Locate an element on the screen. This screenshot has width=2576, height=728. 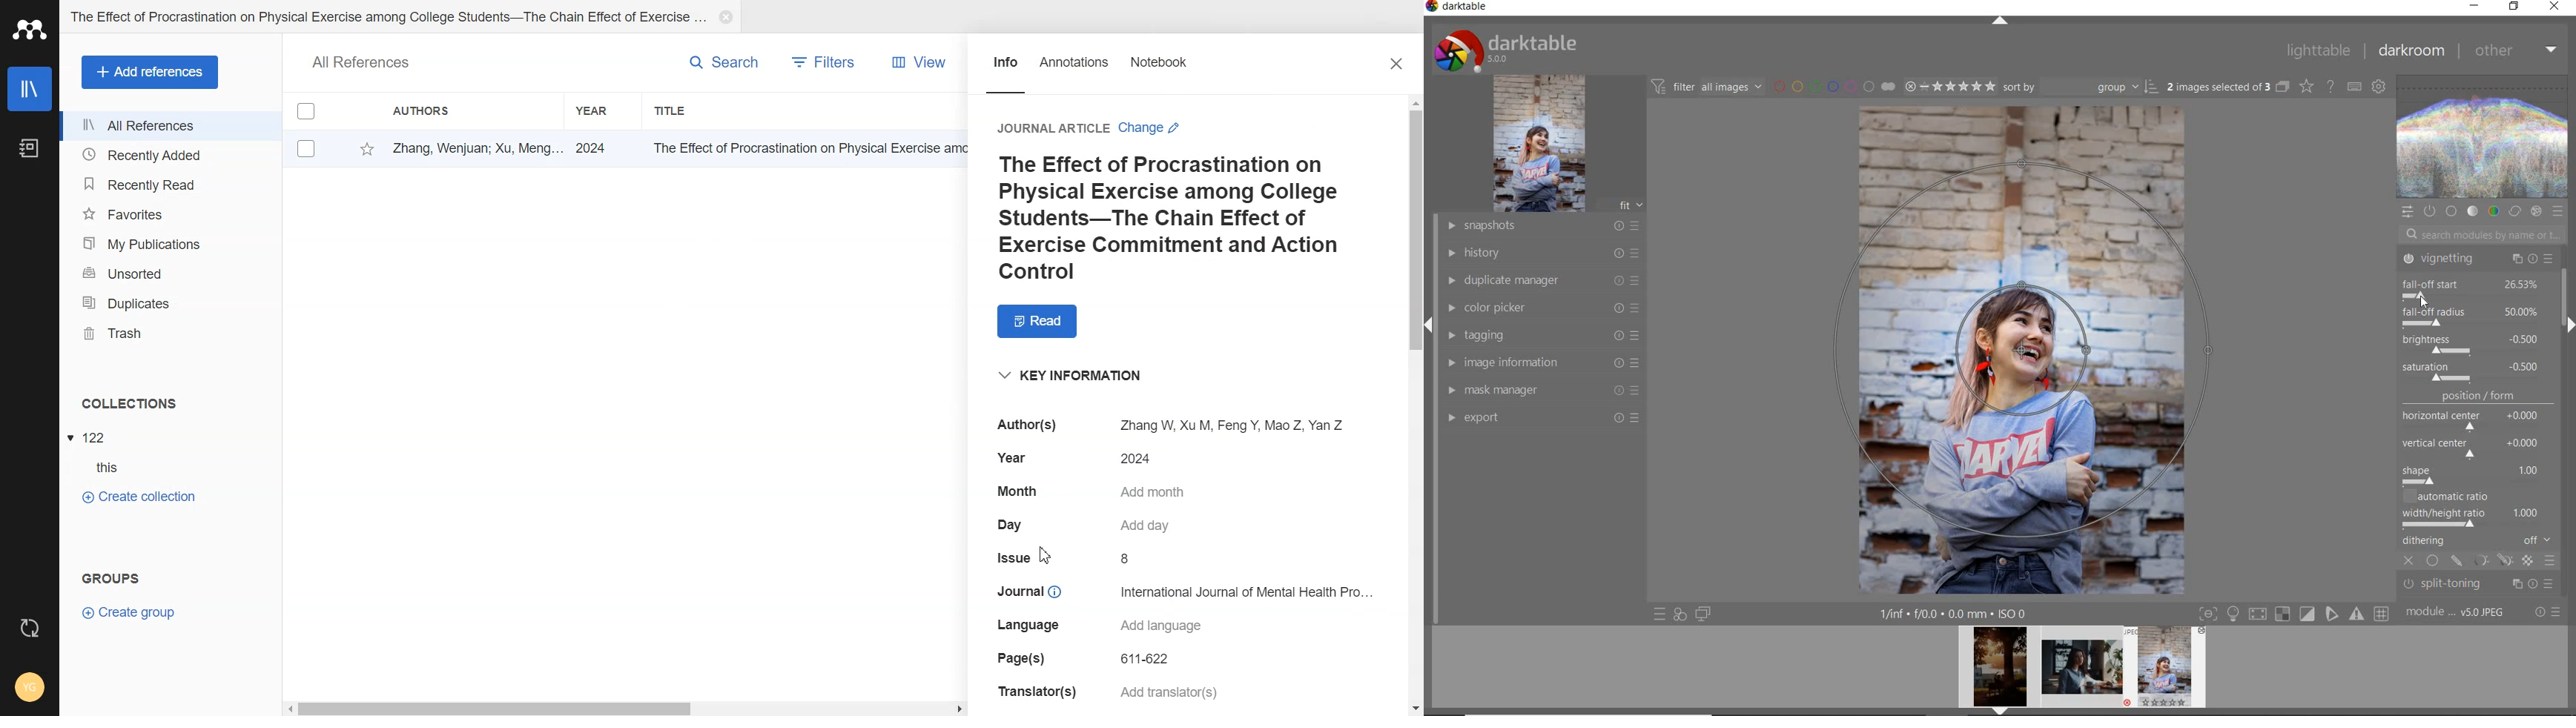
Account is located at coordinates (30, 687).